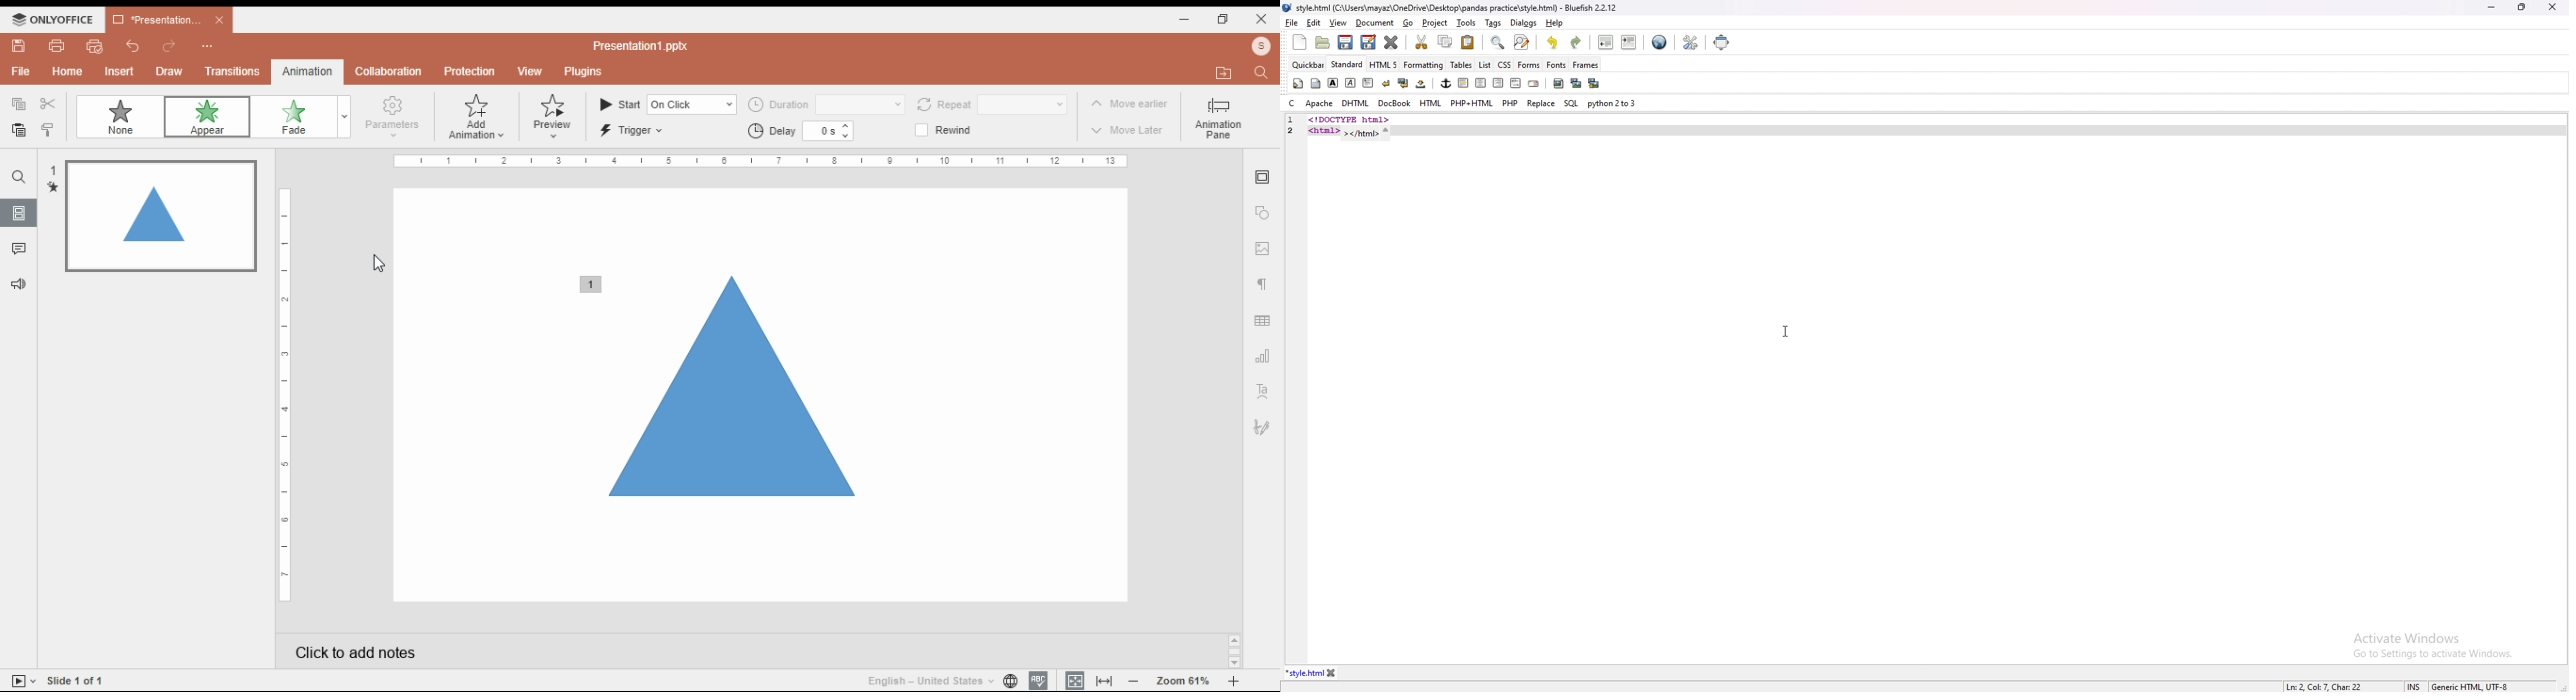  Describe the element at coordinates (1614, 103) in the screenshot. I see `python 2to3` at that location.